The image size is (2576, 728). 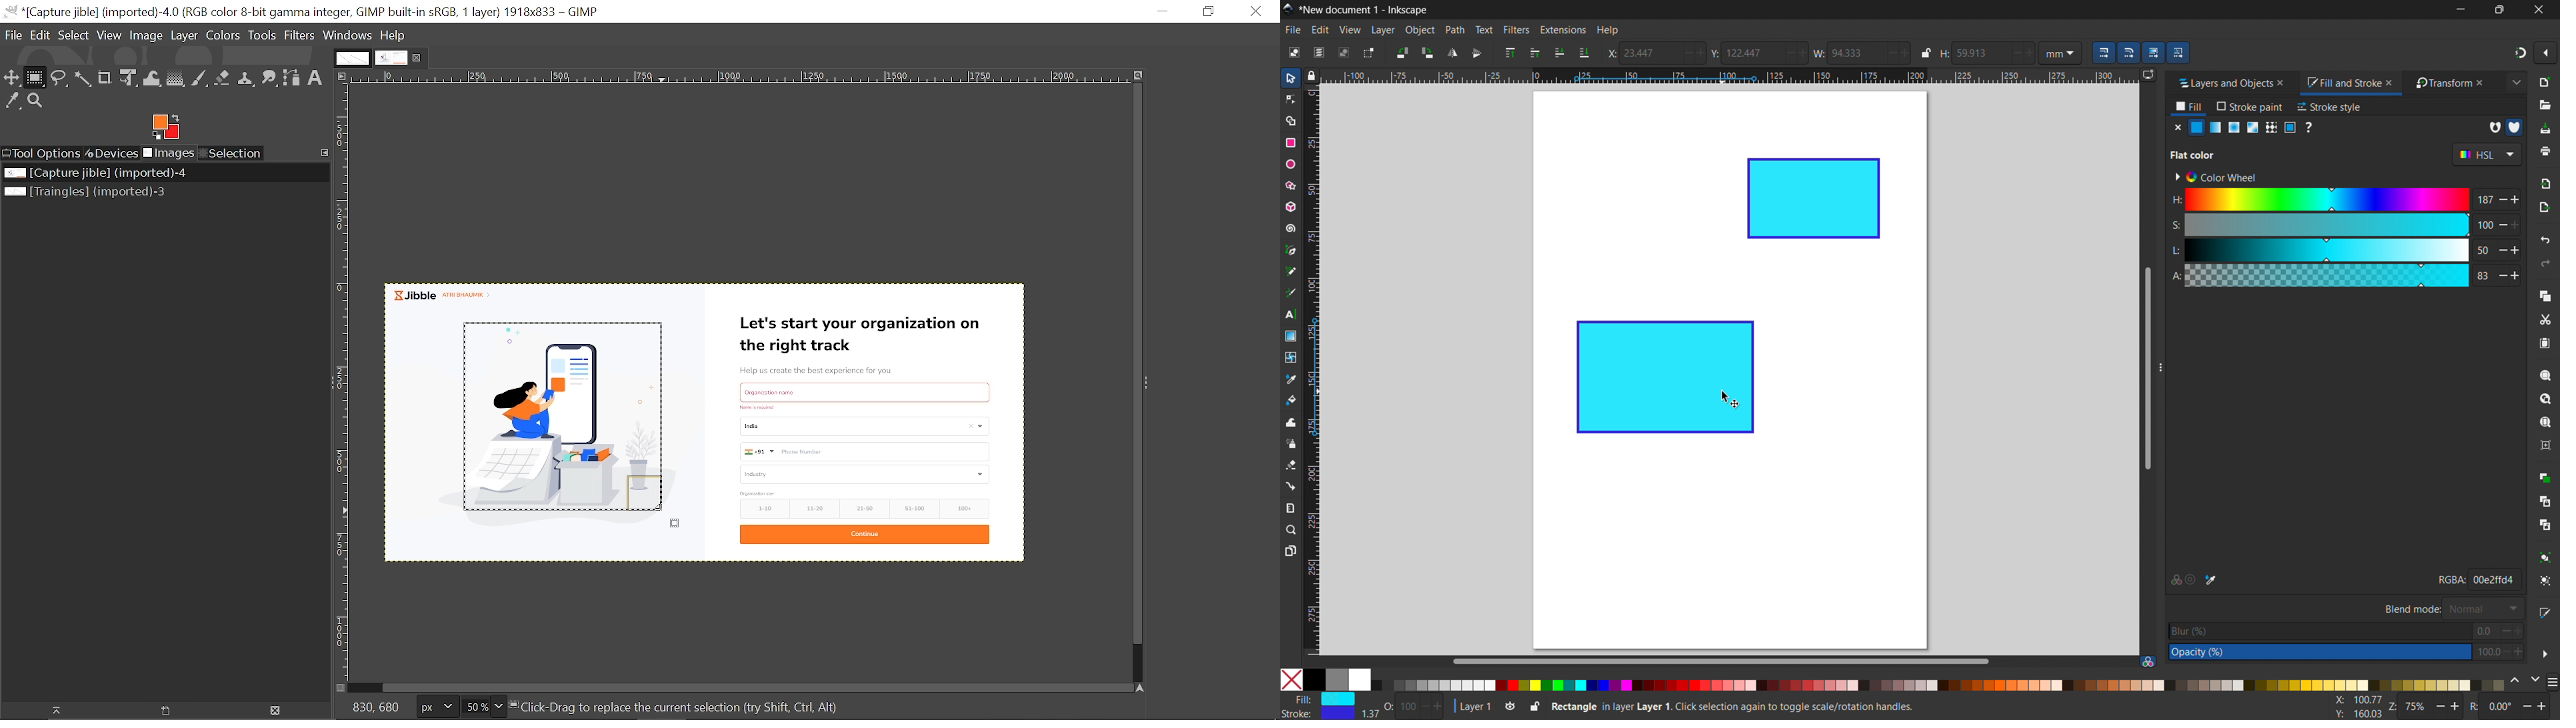 What do you see at coordinates (379, 706) in the screenshot?
I see `830, 680` at bounding box center [379, 706].